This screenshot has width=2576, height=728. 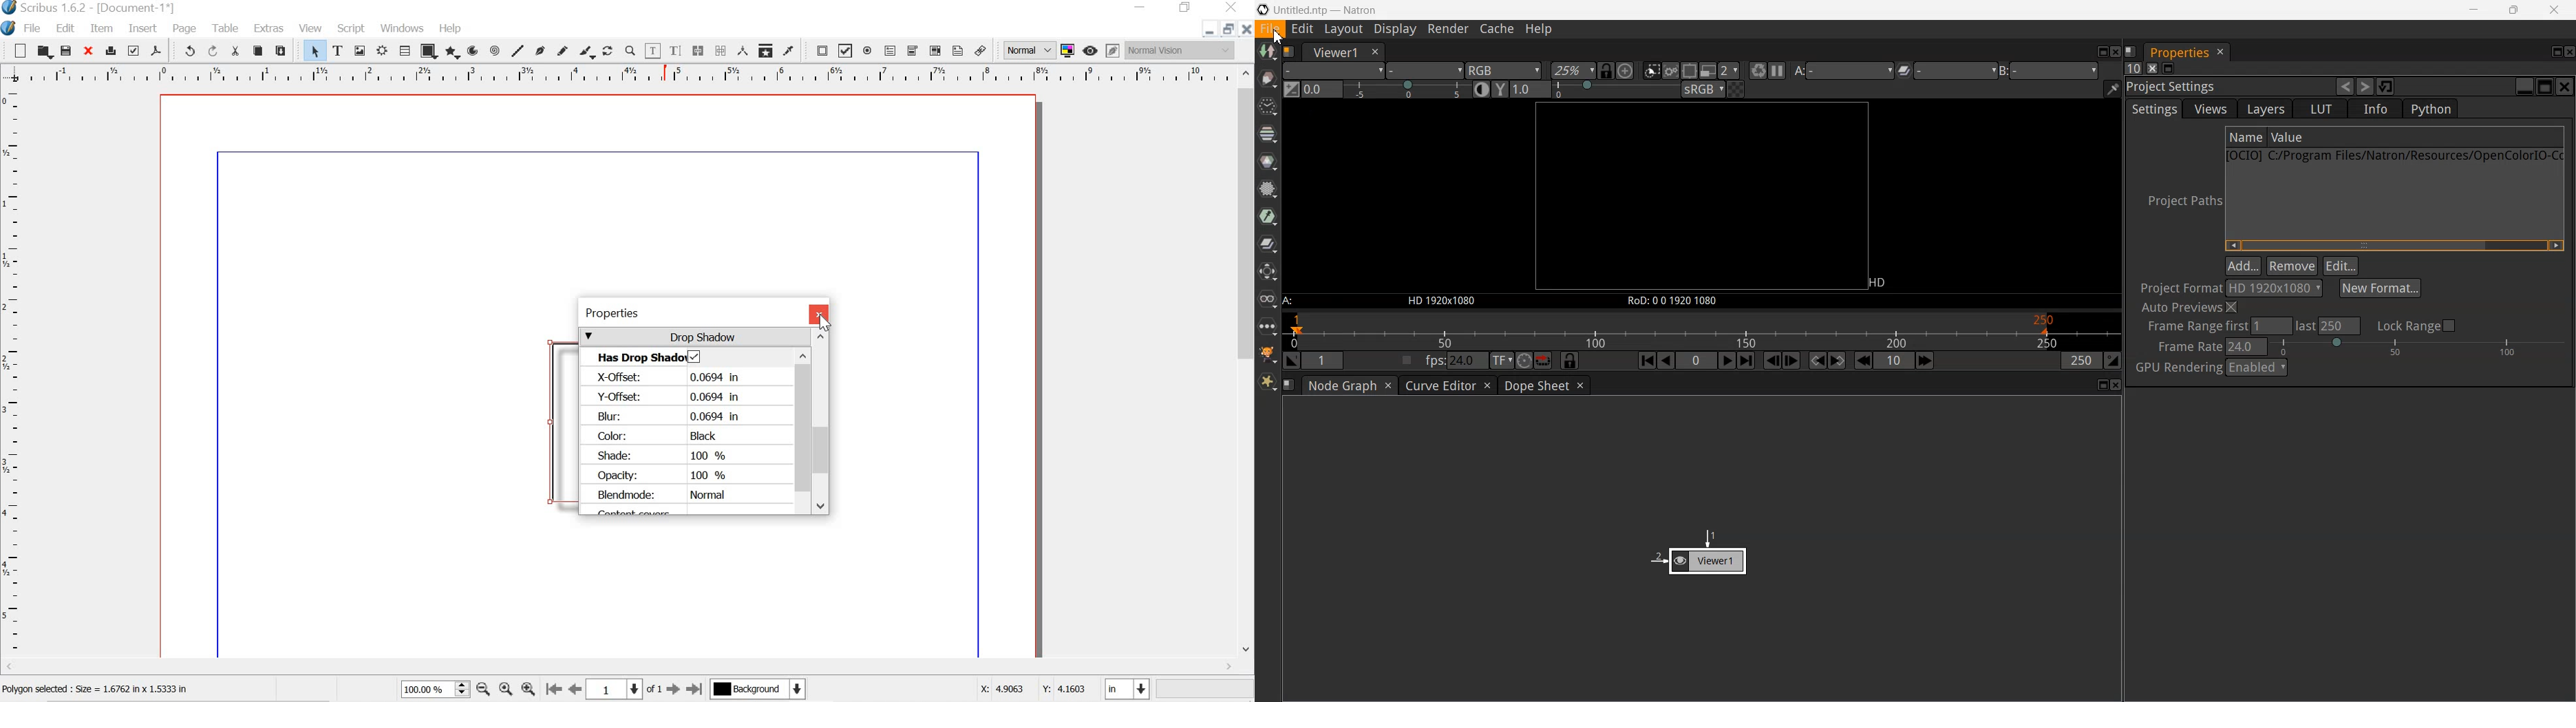 What do you see at coordinates (134, 50) in the screenshot?
I see `preflight verifier` at bounding box center [134, 50].